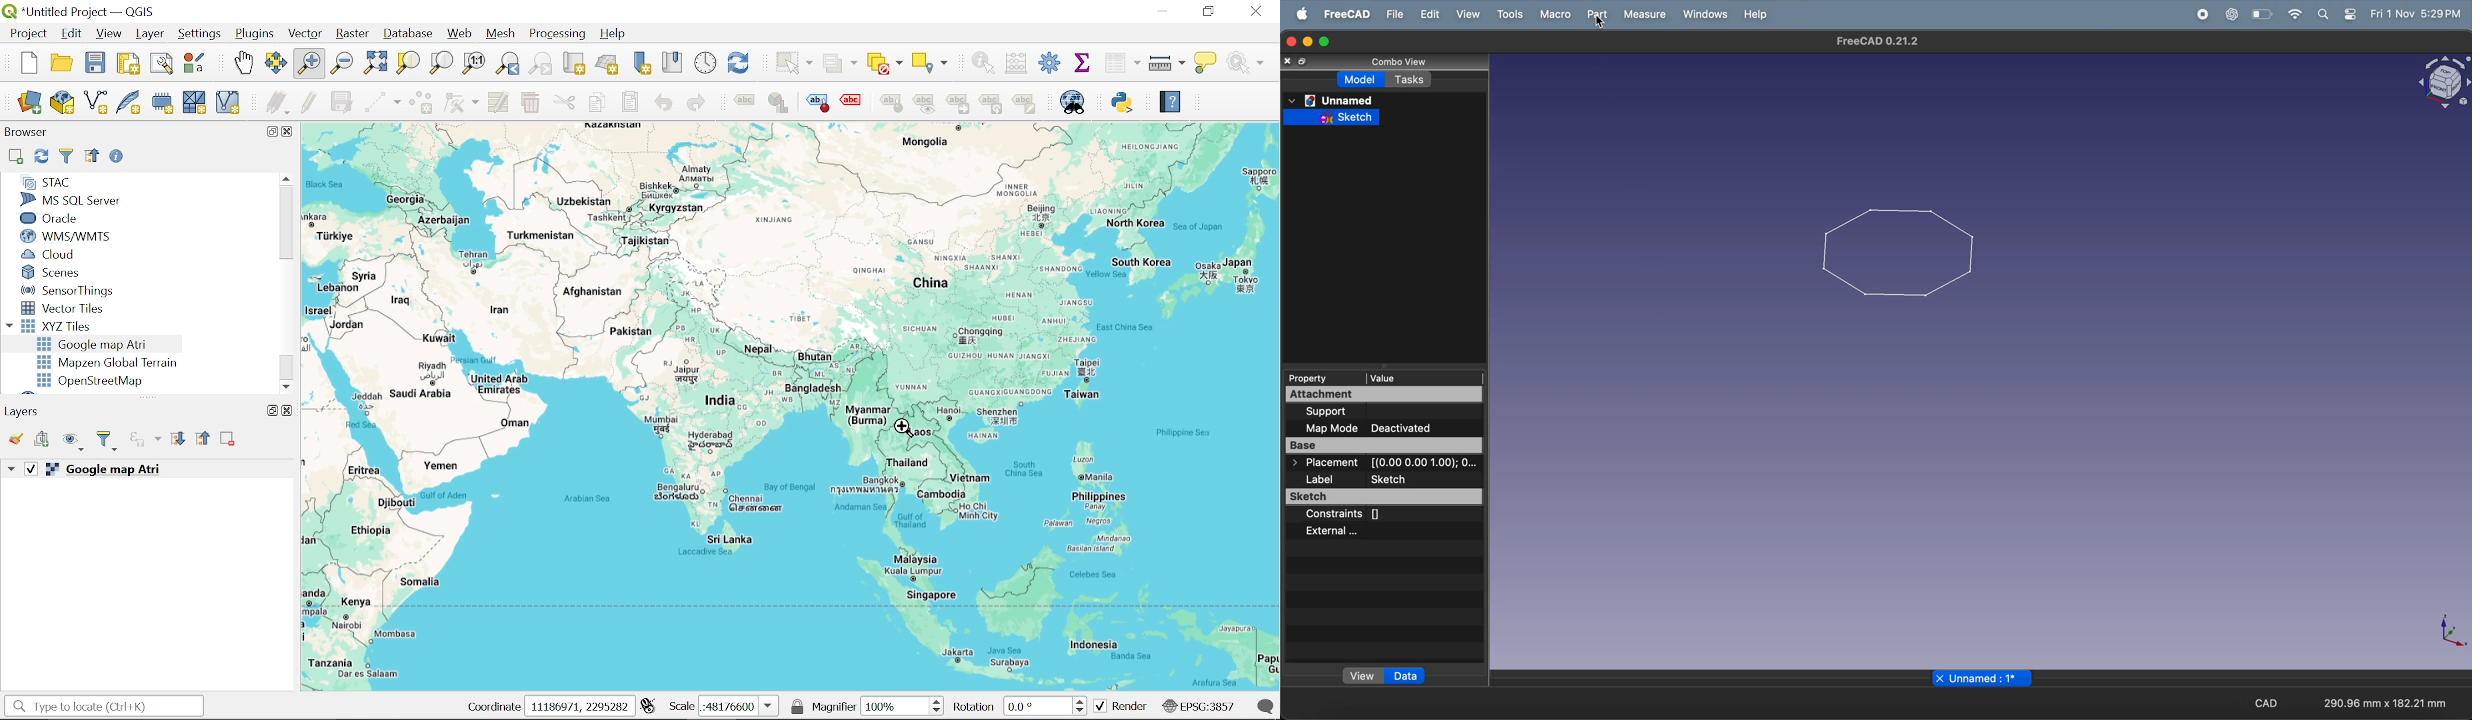 Image resolution: width=2492 pixels, height=728 pixels. What do you see at coordinates (228, 440) in the screenshot?
I see `Remove layer/group` at bounding box center [228, 440].